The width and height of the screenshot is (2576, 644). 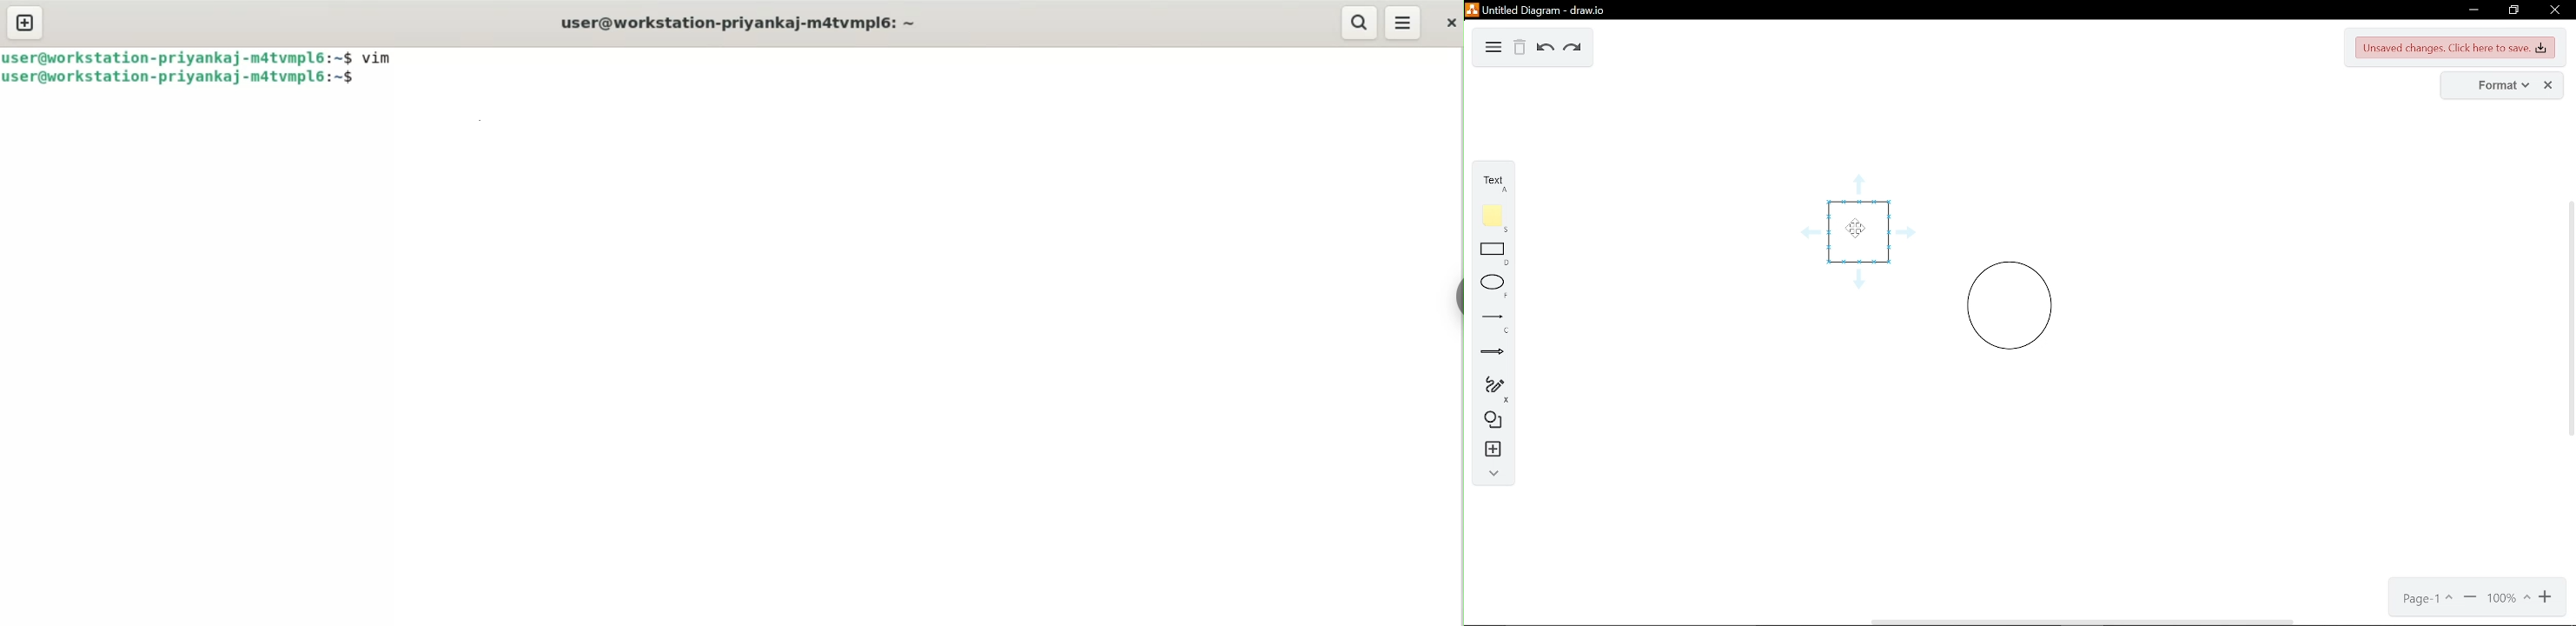 What do you see at coordinates (25, 23) in the screenshot?
I see `new tab` at bounding box center [25, 23].